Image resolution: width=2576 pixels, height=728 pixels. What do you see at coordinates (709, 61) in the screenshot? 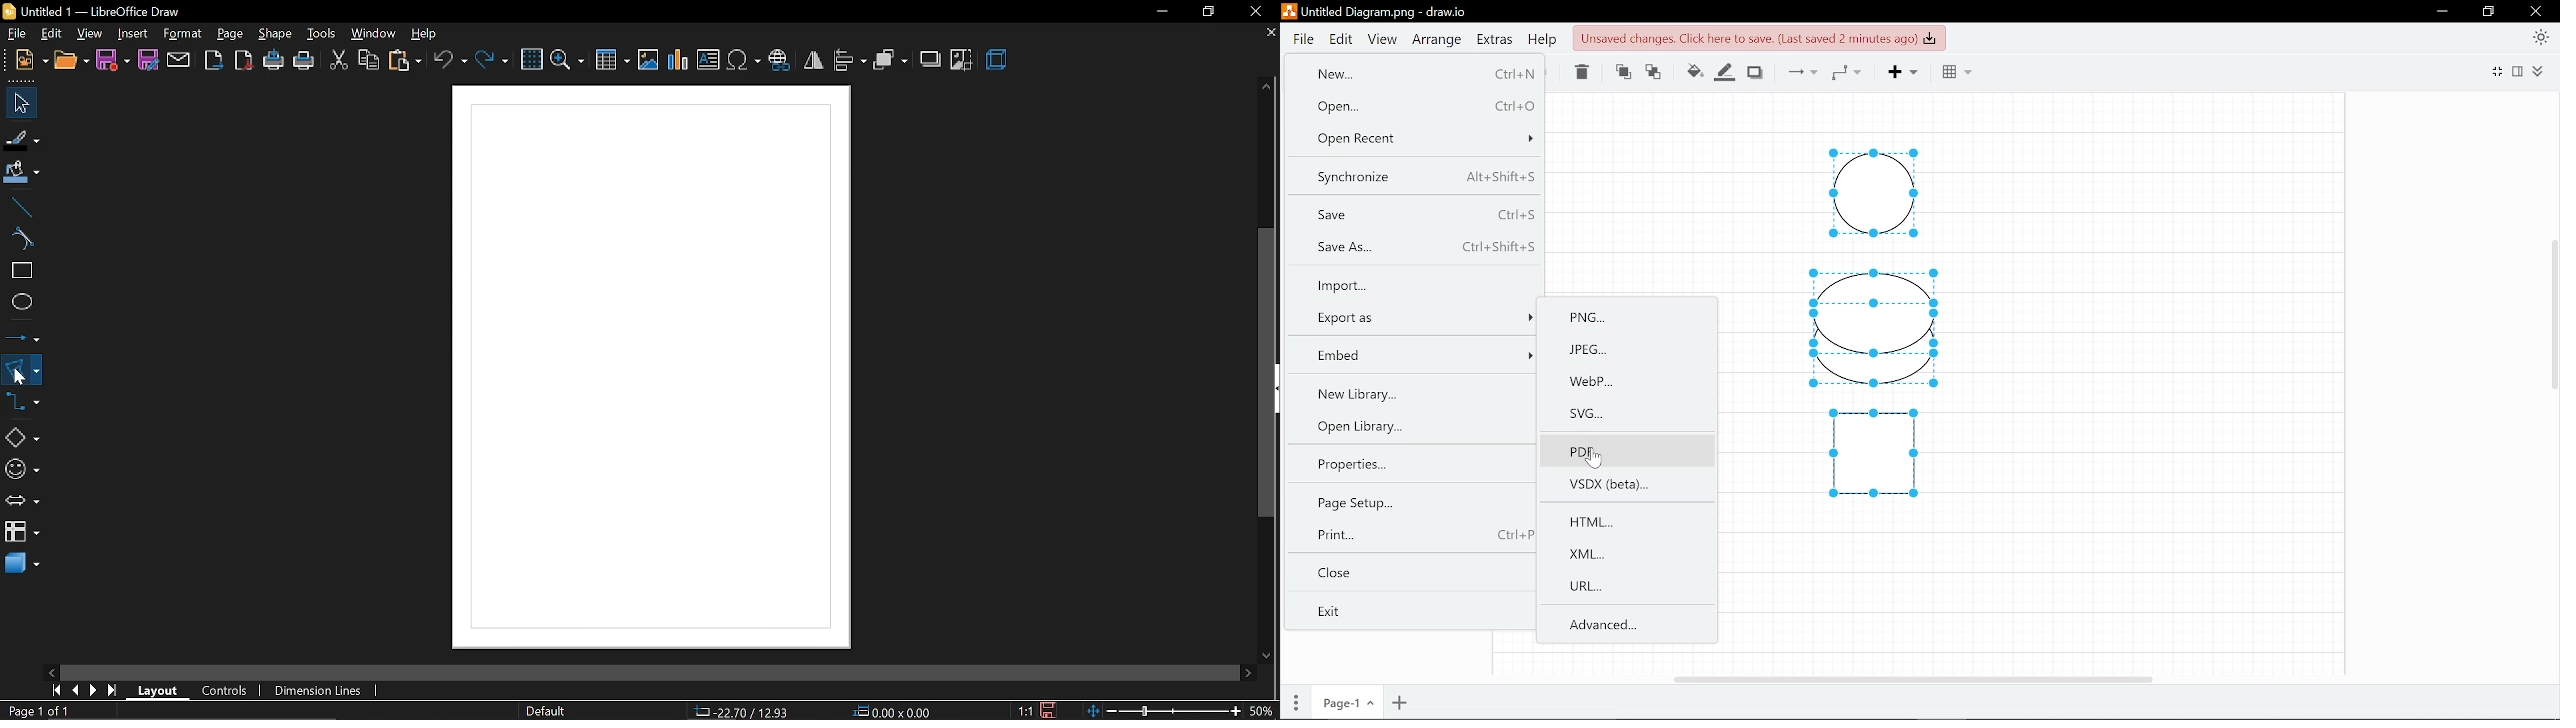
I see `insert image` at bounding box center [709, 61].